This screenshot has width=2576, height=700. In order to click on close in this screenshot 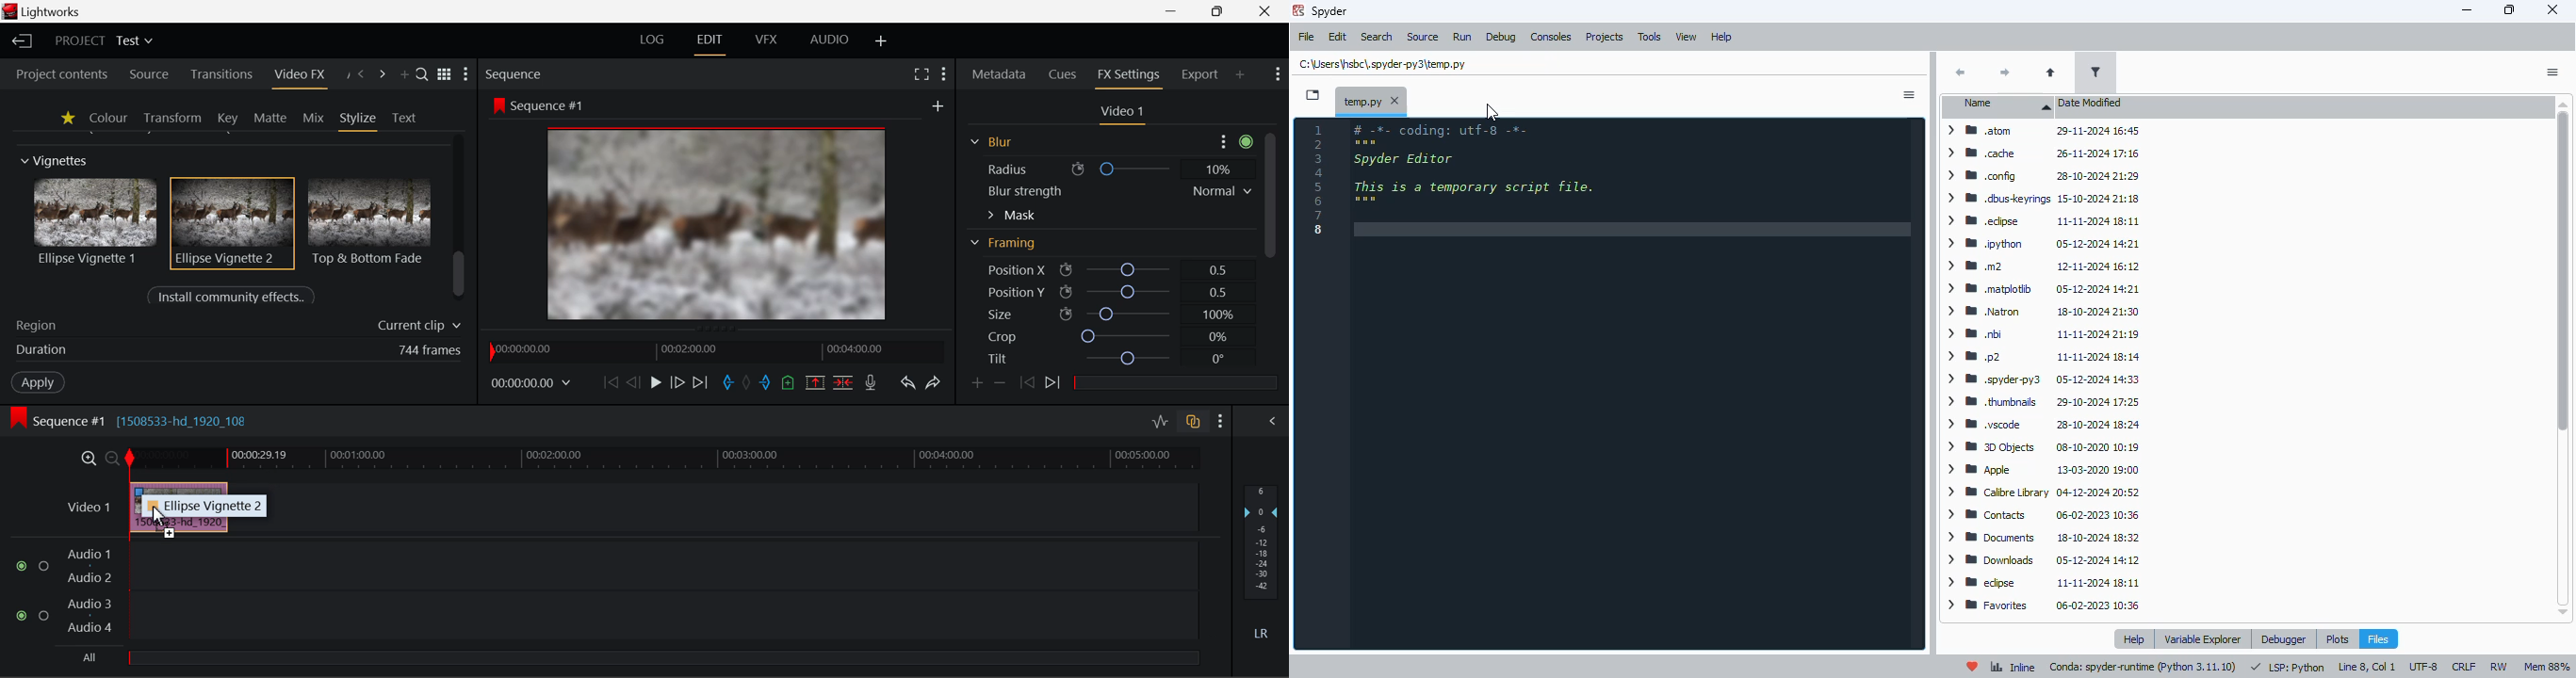, I will do `click(2554, 9)`.